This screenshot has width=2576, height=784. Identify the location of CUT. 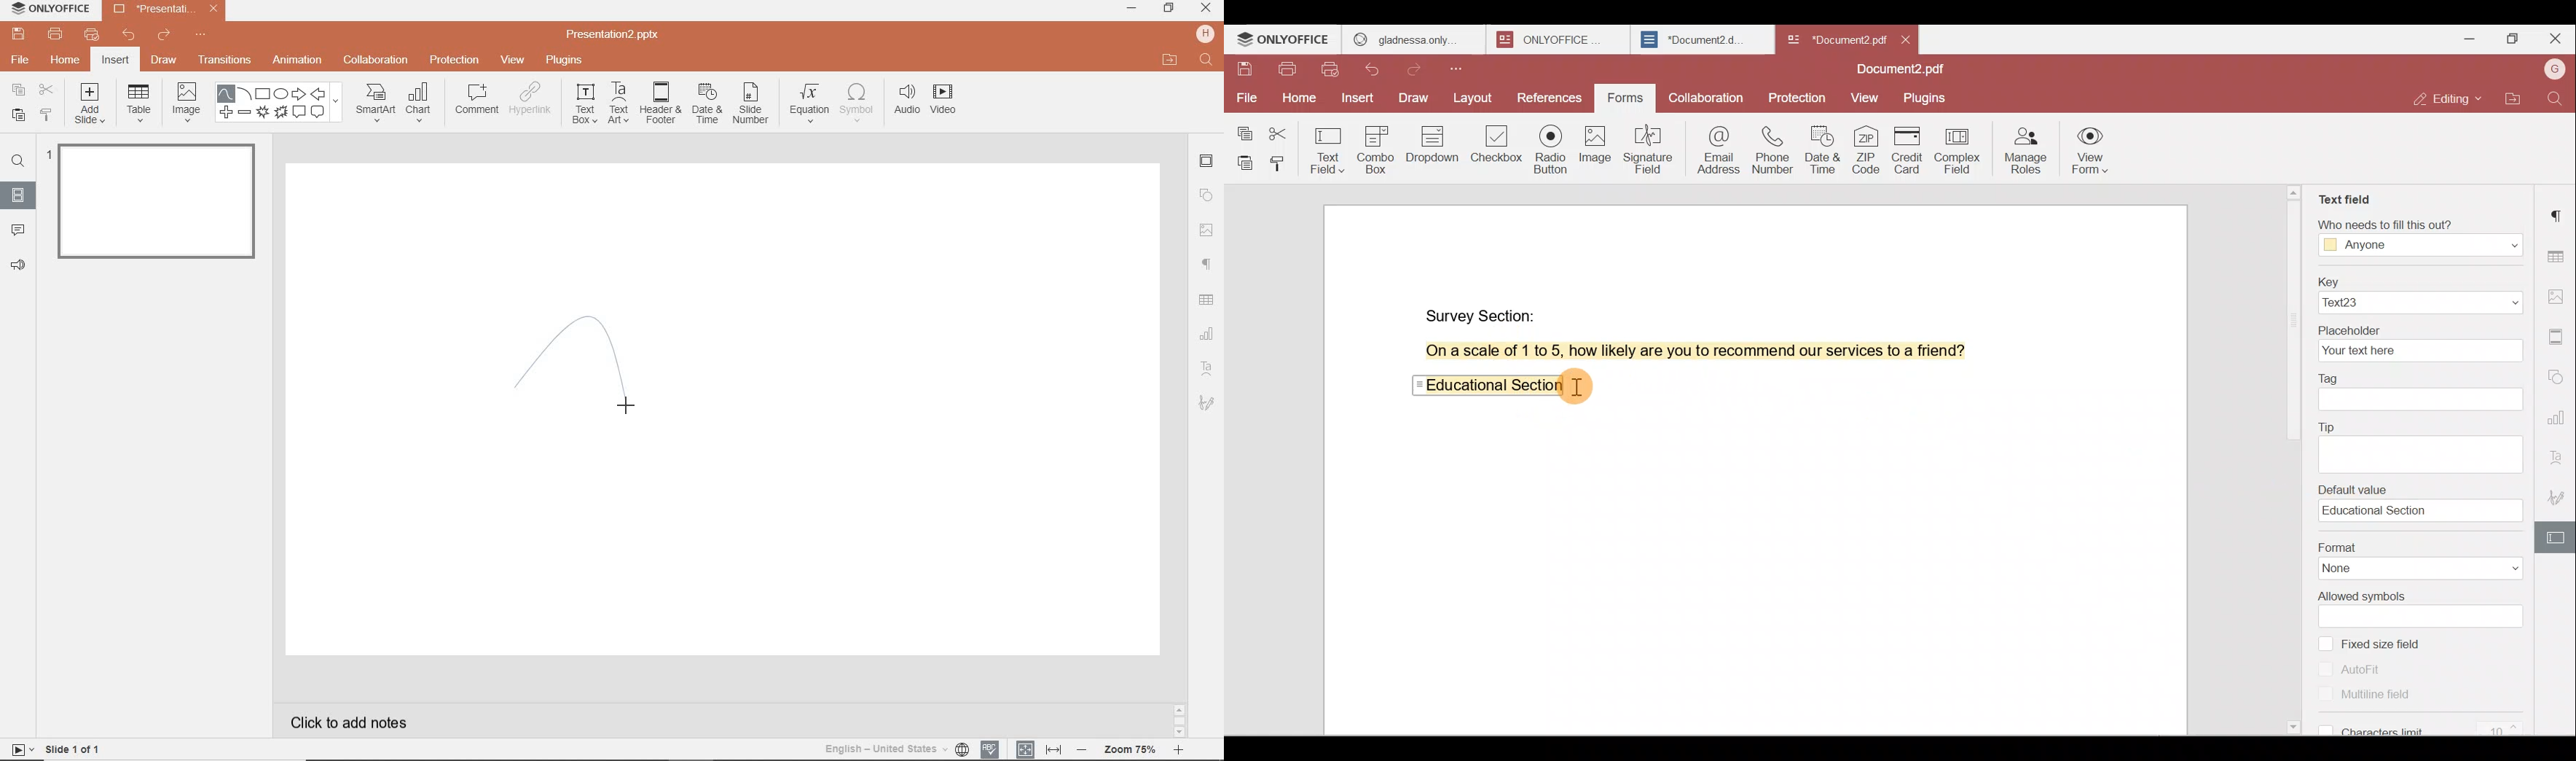
(46, 90).